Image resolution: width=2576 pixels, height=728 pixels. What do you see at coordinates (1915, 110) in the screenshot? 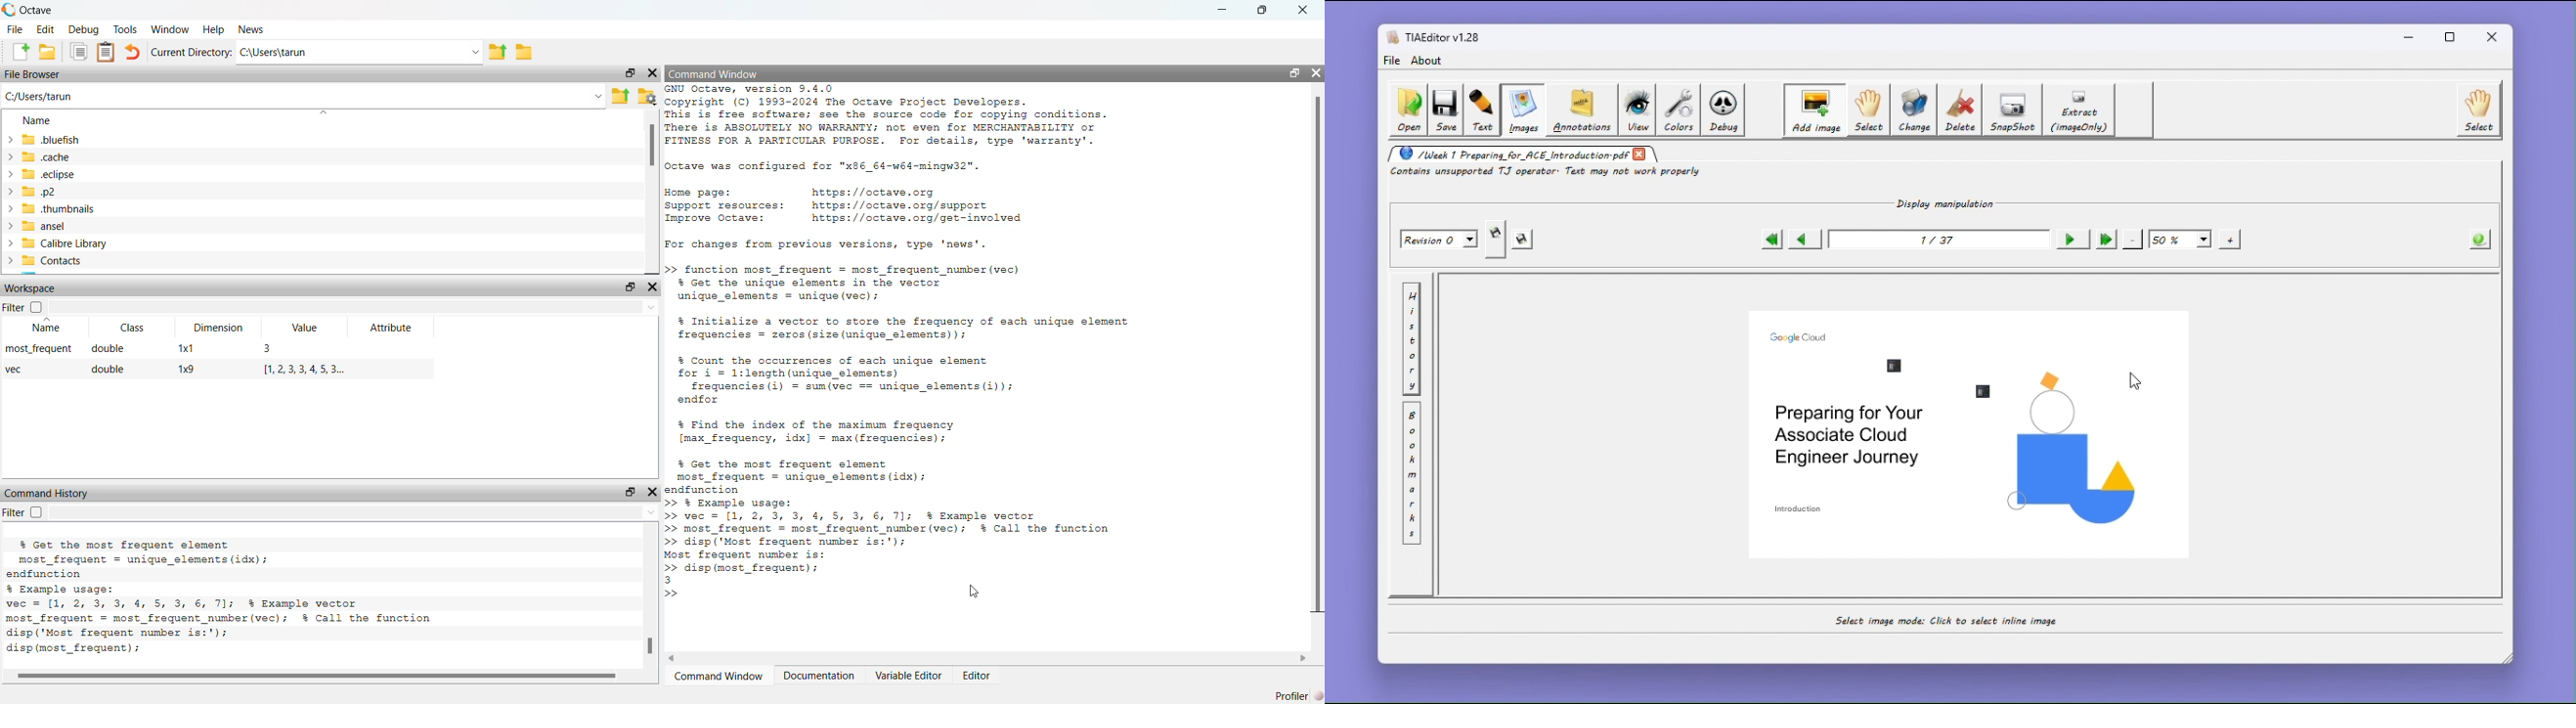
I see `Change` at bounding box center [1915, 110].